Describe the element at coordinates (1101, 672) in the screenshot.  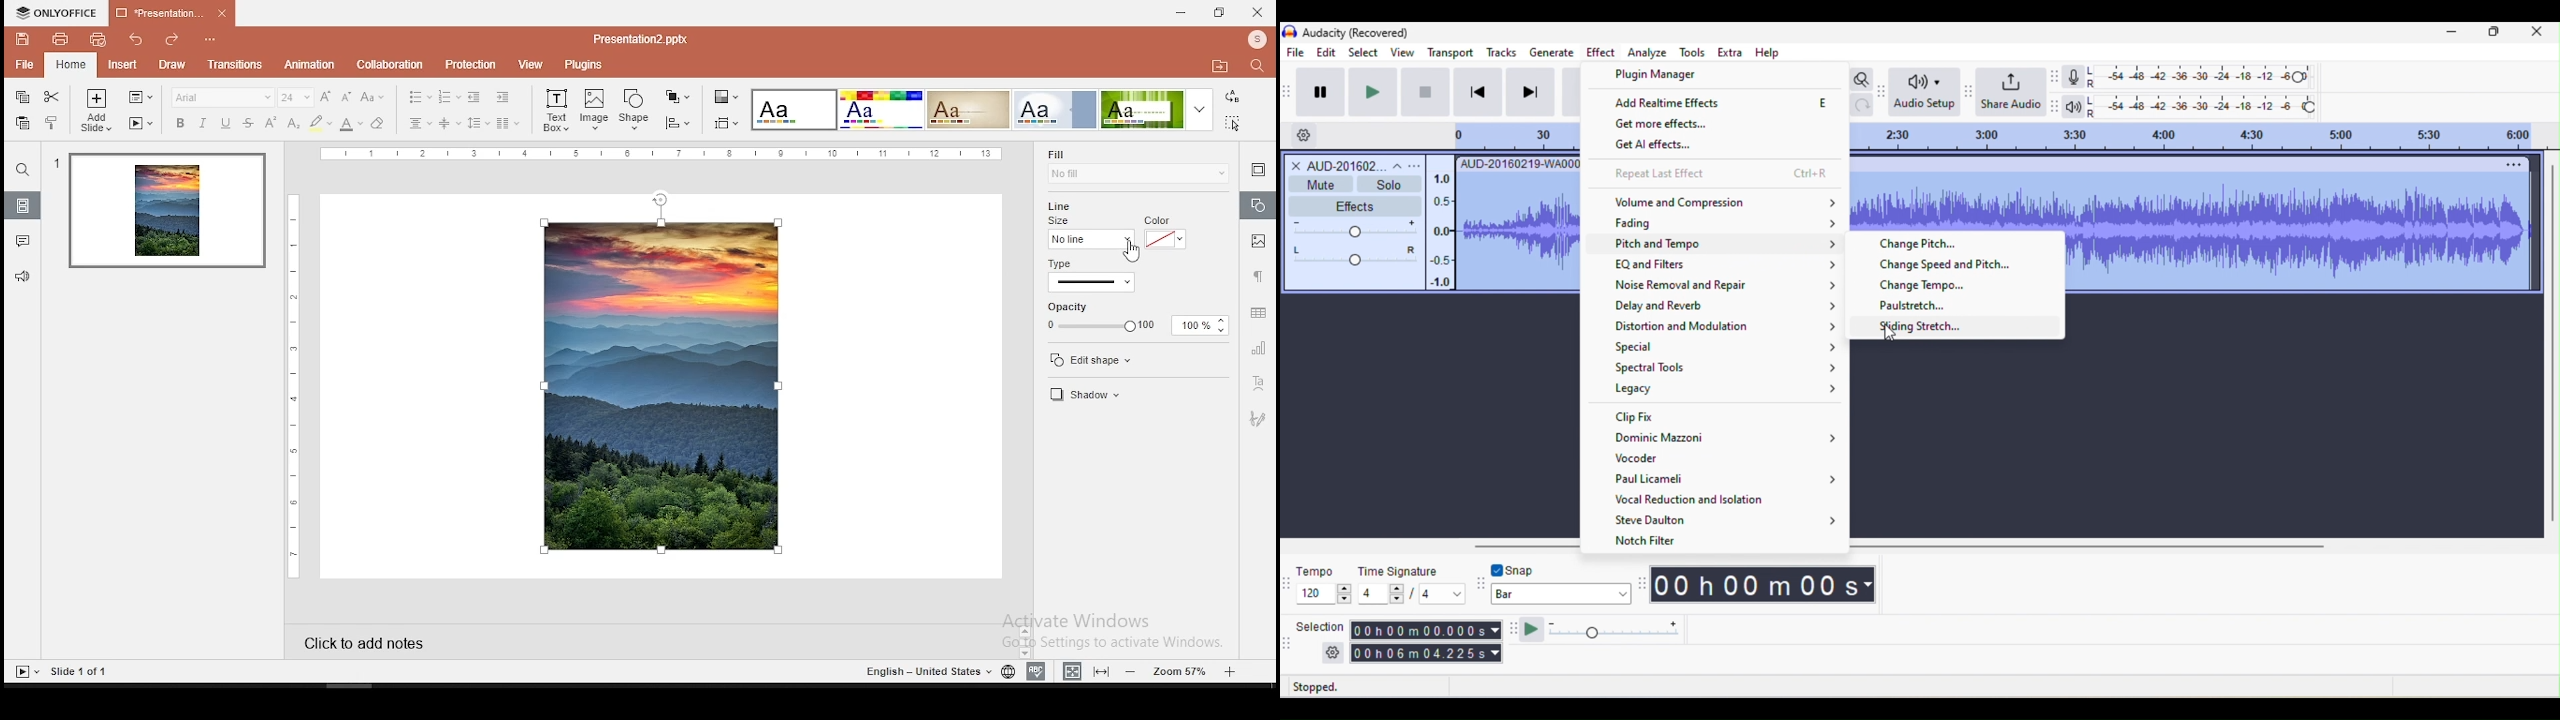
I see `fit to slide` at that location.